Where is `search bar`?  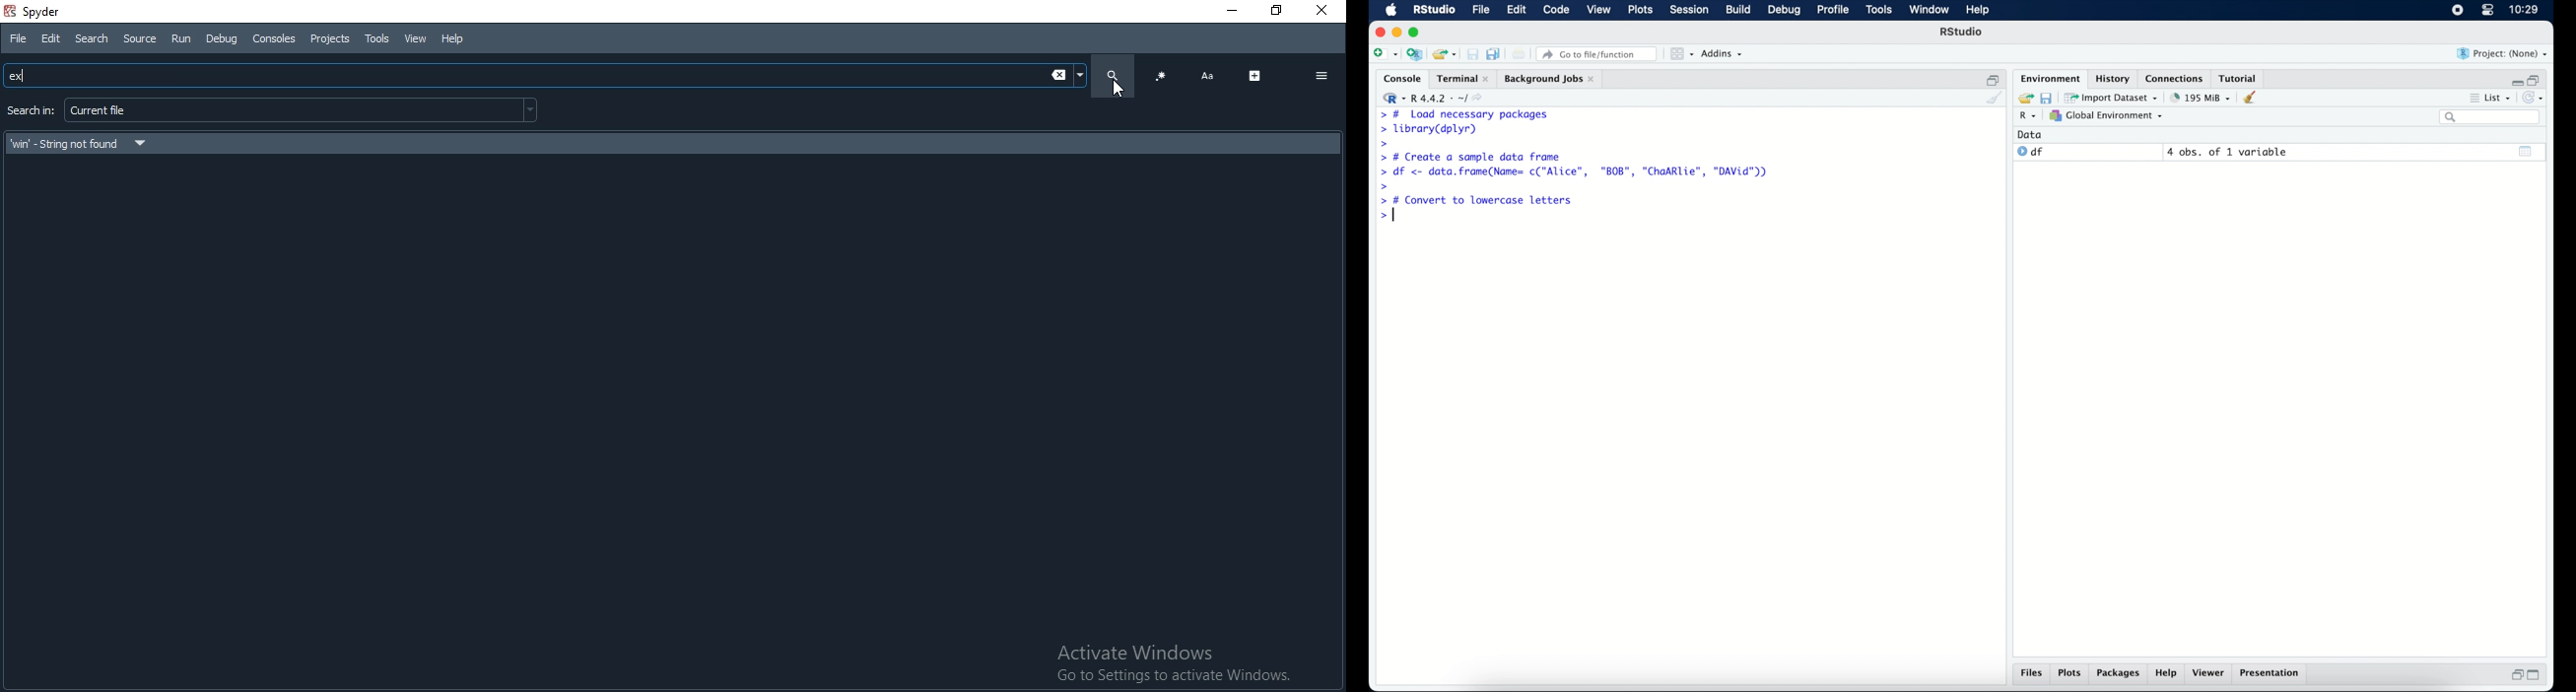 search bar is located at coordinates (2489, 118).